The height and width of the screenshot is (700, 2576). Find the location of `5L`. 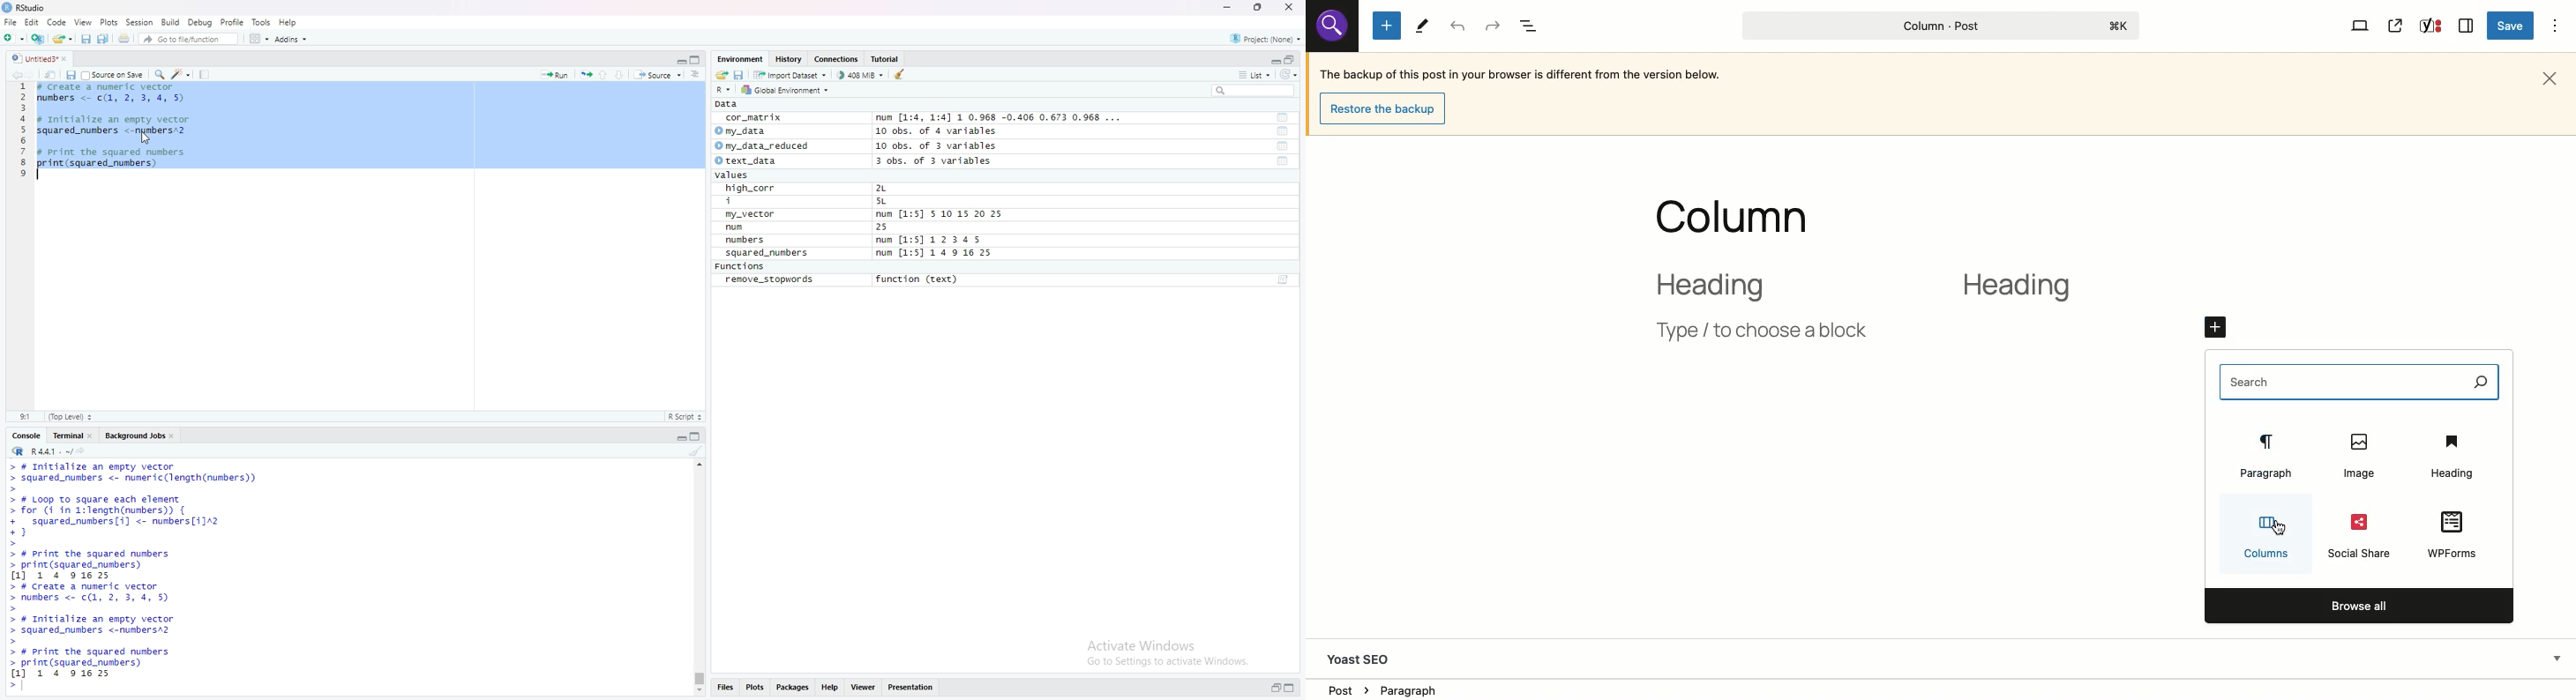

5L is located at coordinates (884, 202).